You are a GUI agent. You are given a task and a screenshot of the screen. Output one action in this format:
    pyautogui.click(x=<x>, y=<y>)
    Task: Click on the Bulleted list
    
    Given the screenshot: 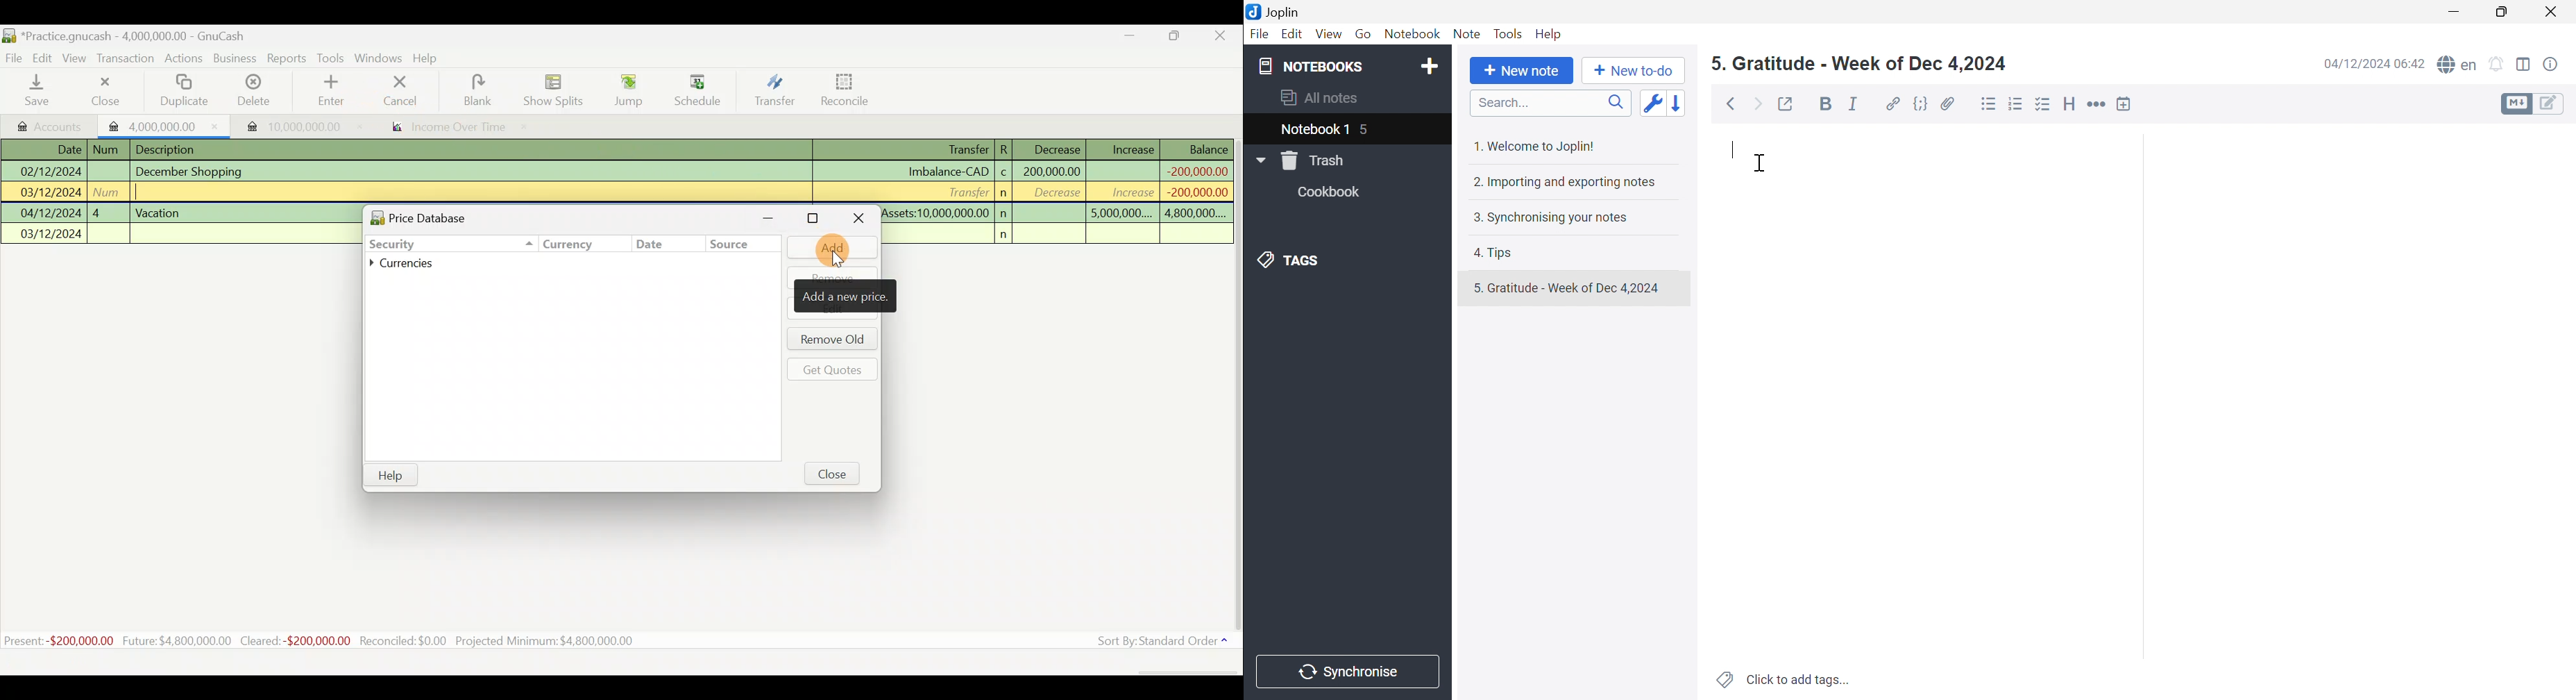 What is the action you would take?
    pyautogui.click(x=1988, y=104)
    